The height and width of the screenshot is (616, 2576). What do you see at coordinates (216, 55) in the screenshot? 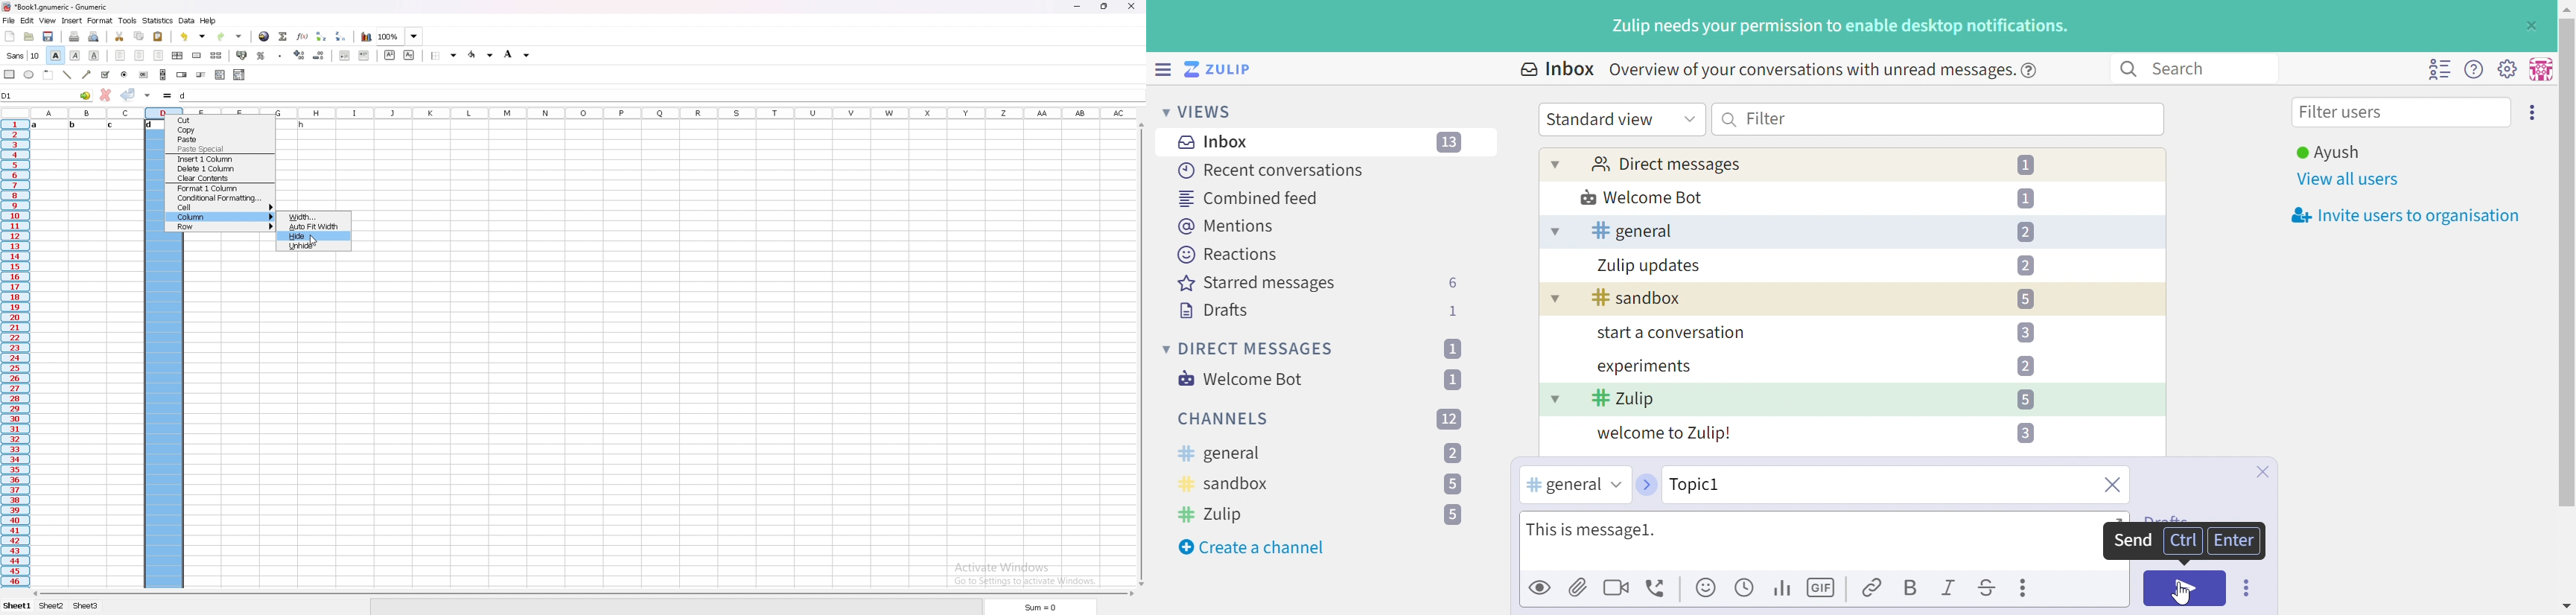
I see `split merged cell` at bounding box center [216, 55].